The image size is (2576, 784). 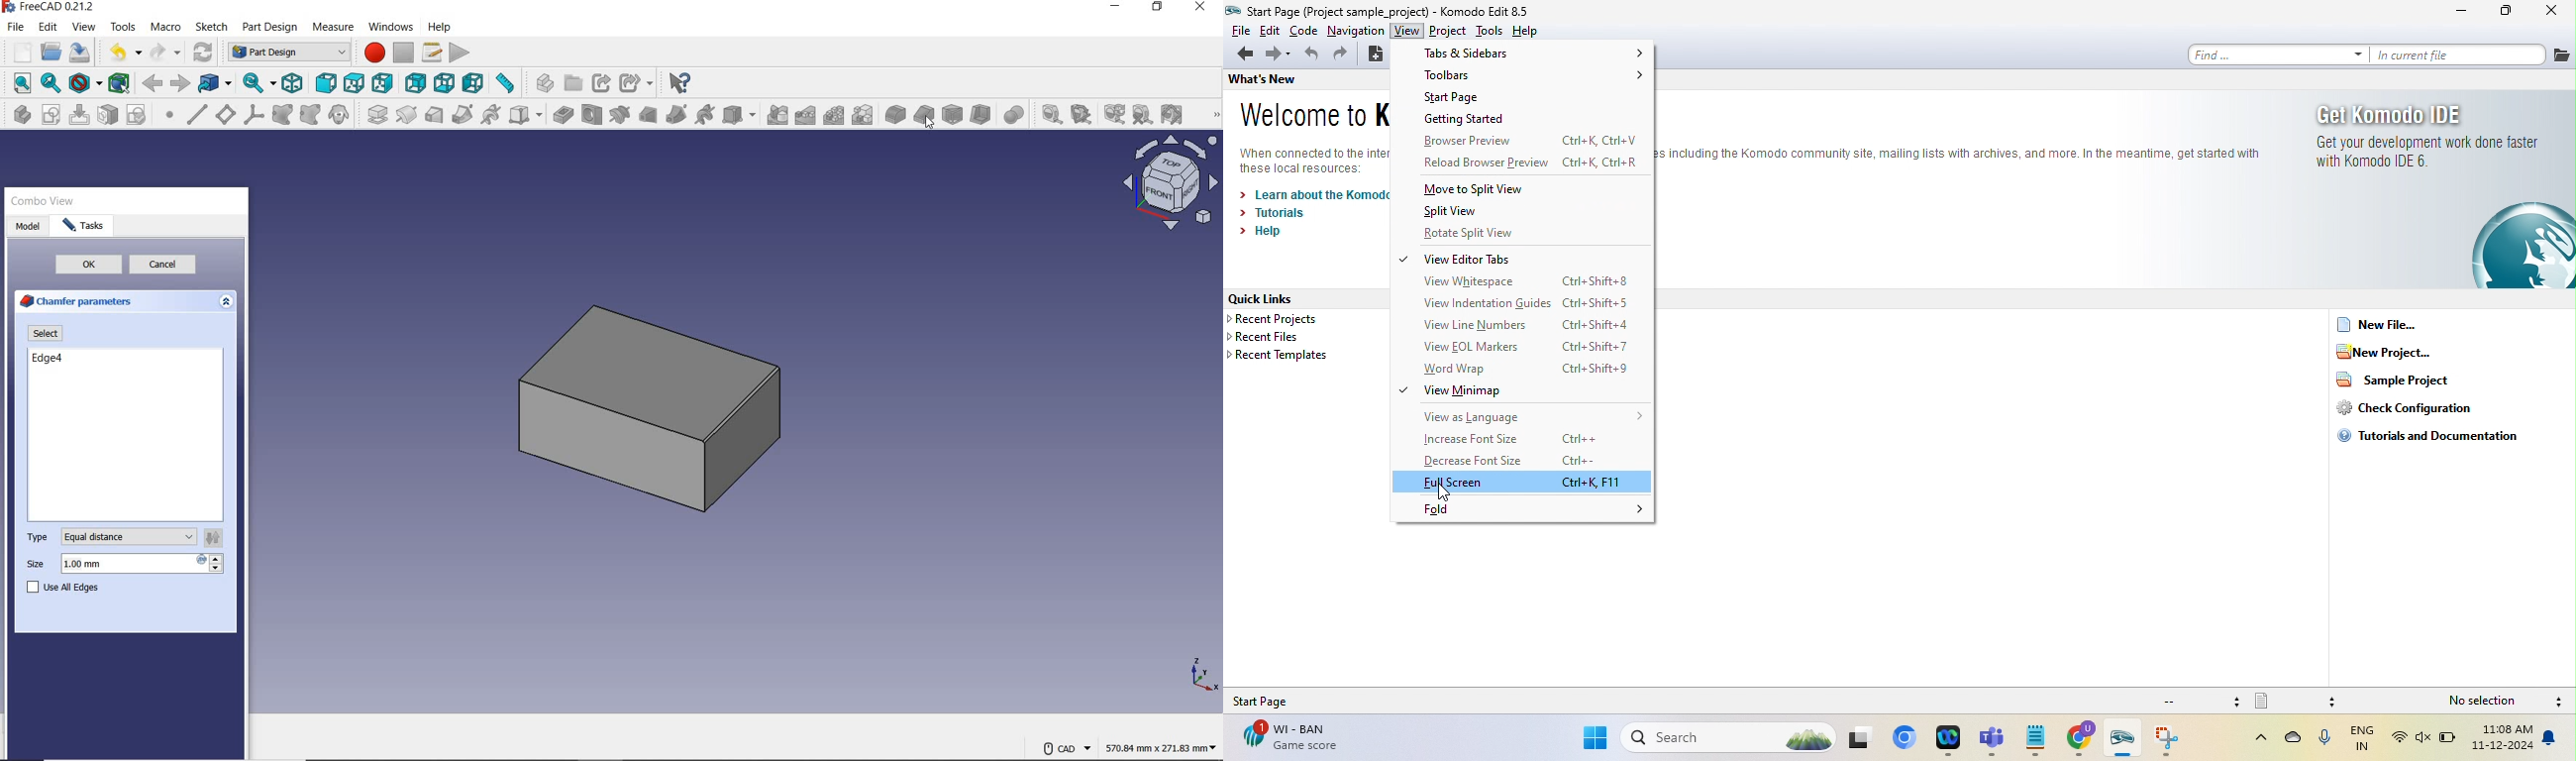 What do you see at coordinates (331, 27) in the screenshot?
I see `measure` at bounding box center [331, 27].